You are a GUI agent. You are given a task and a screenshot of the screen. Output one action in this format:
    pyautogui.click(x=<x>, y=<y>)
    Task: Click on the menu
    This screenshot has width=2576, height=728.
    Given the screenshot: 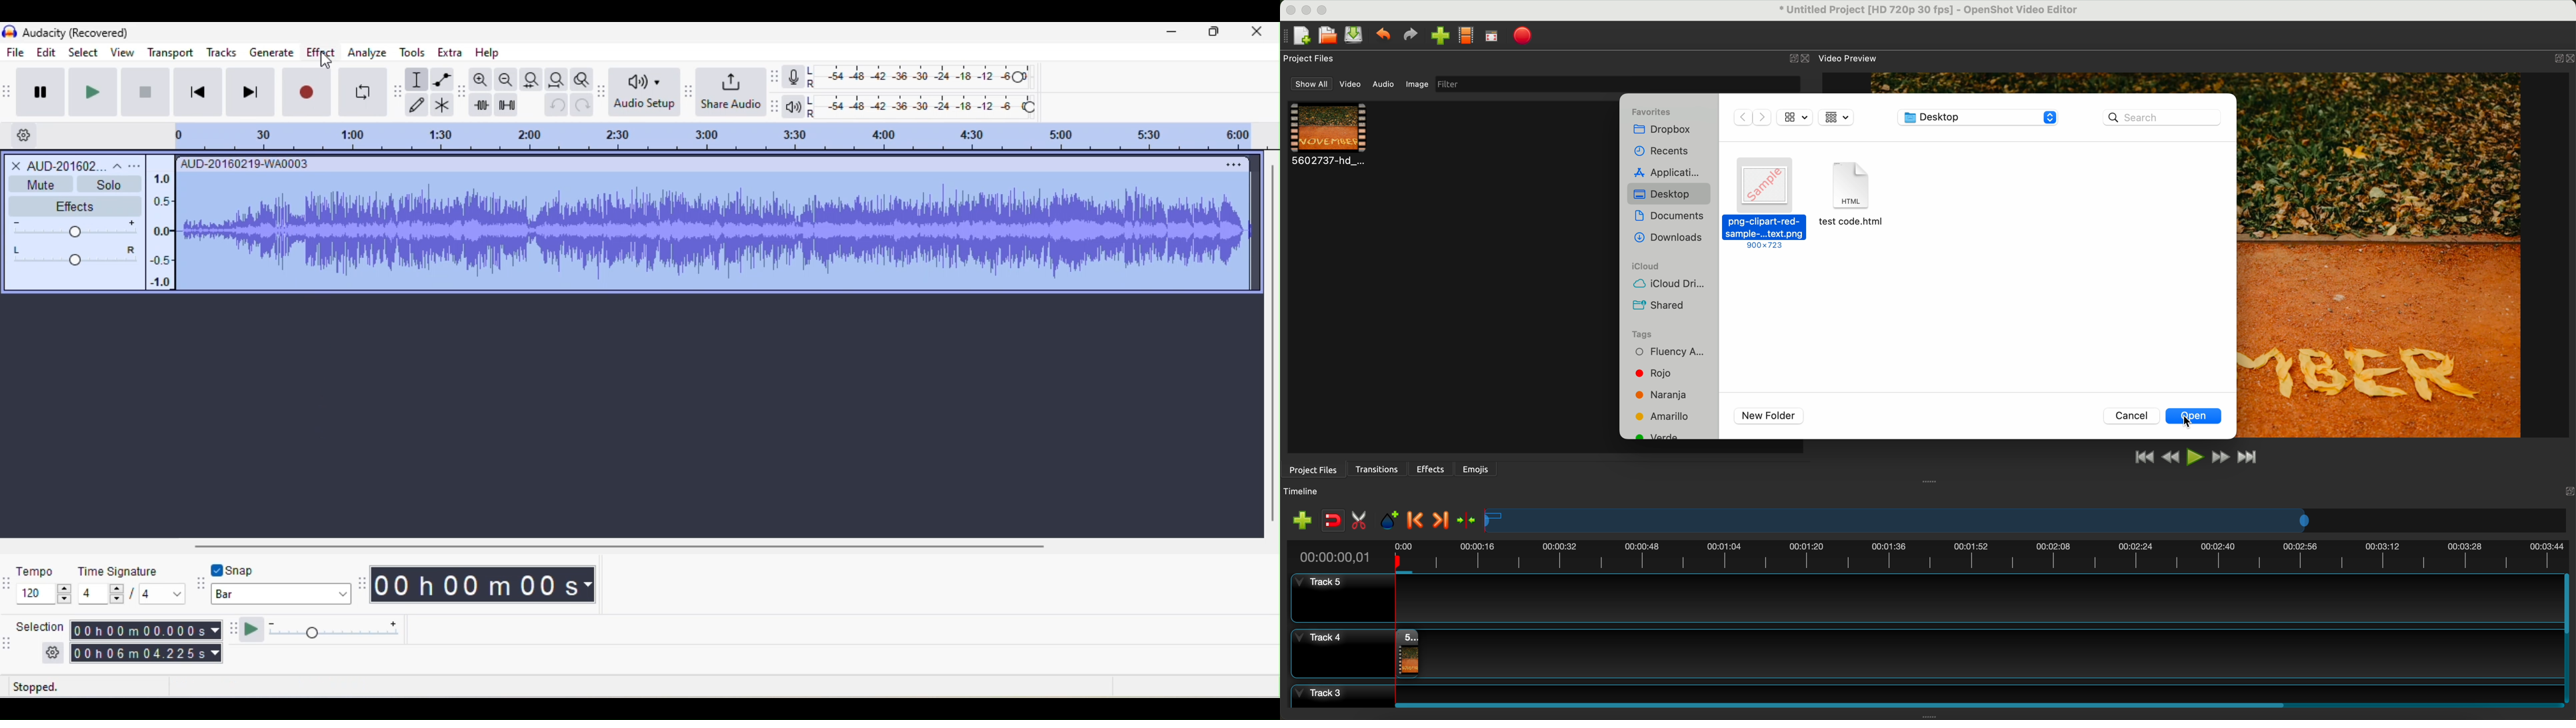 What is the action you would take?
    pyautogui.click(x=1235, y=165)
    